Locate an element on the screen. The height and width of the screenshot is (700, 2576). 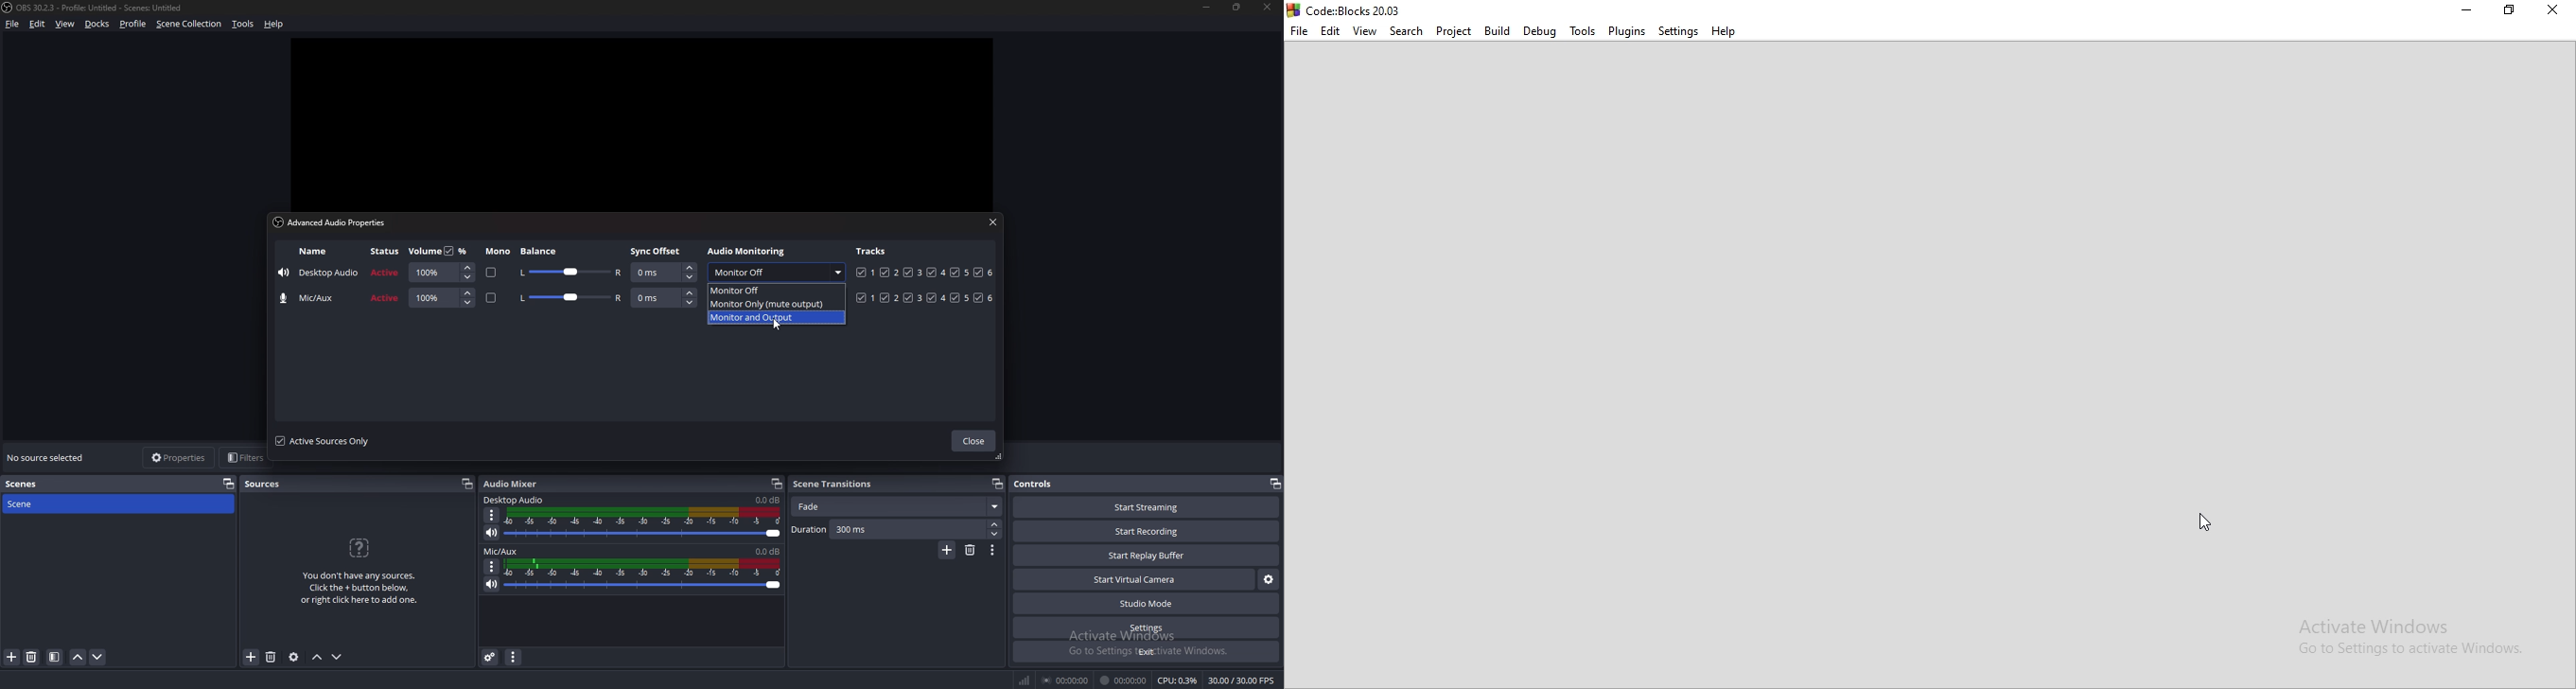
volume adjust is located at coordinates (441, 298).